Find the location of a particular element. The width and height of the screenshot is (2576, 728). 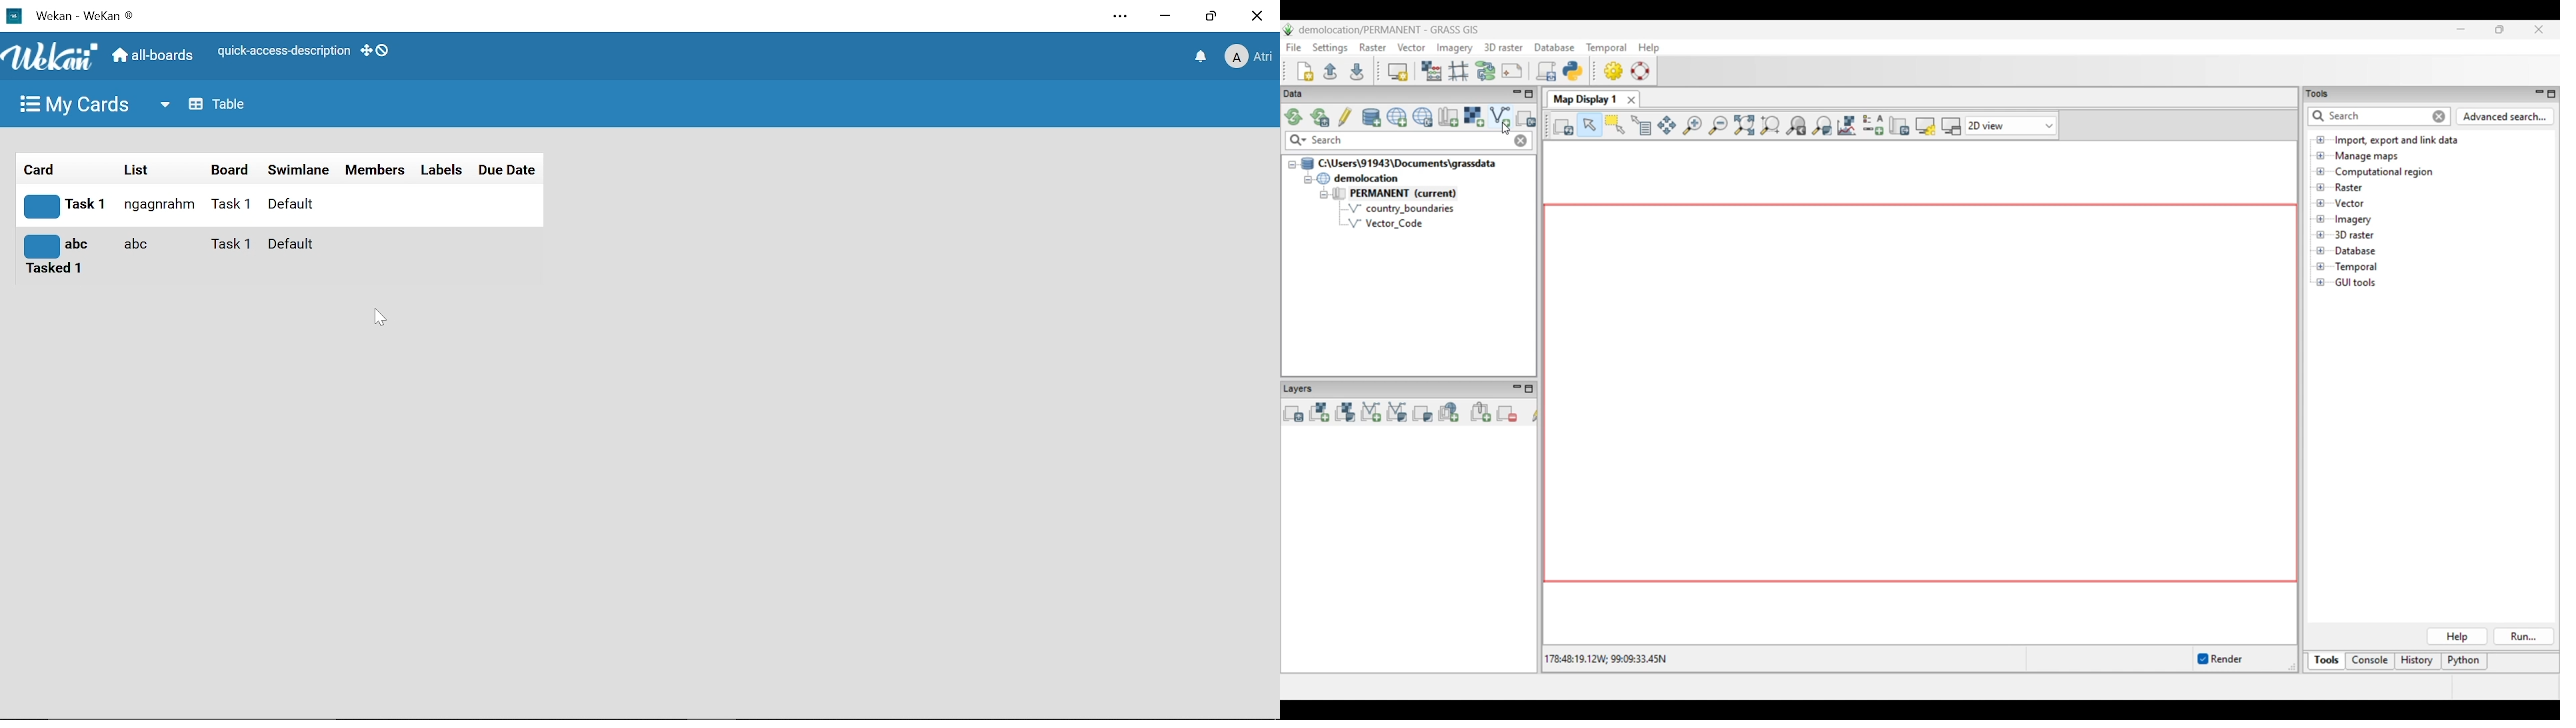

Restore down is located at coordinates (1210, 18).